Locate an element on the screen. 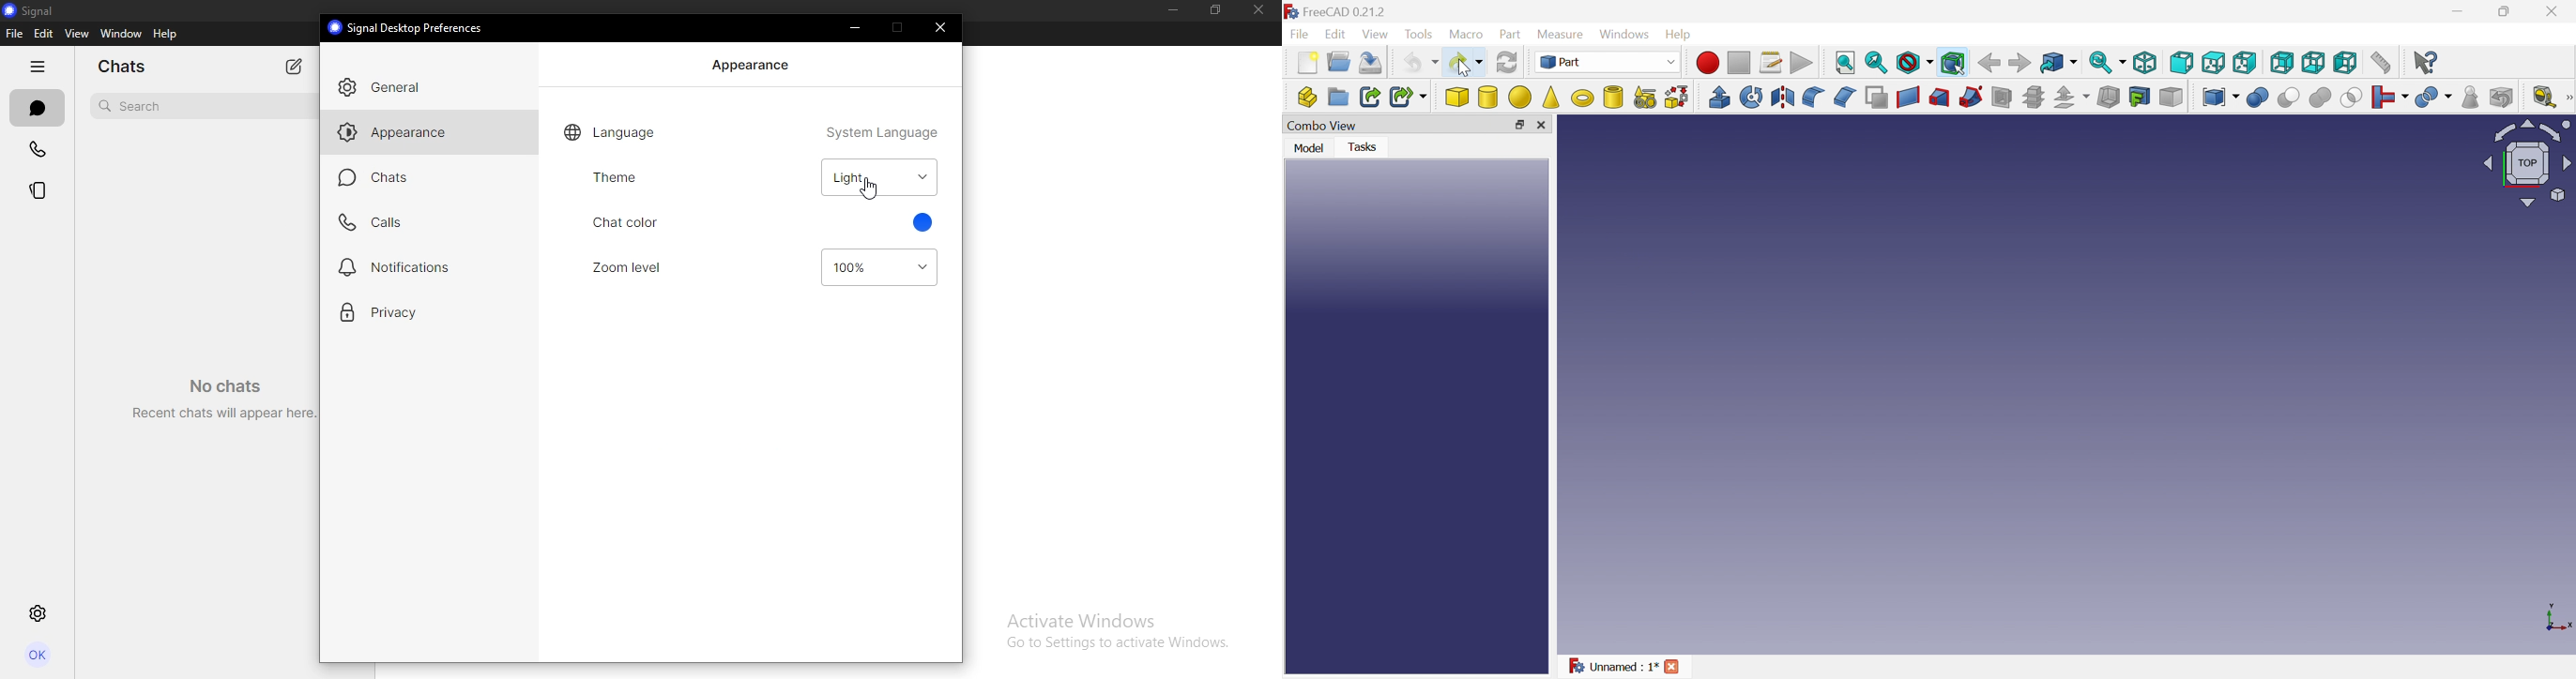  zoom level is located at coordinates (638, 264).